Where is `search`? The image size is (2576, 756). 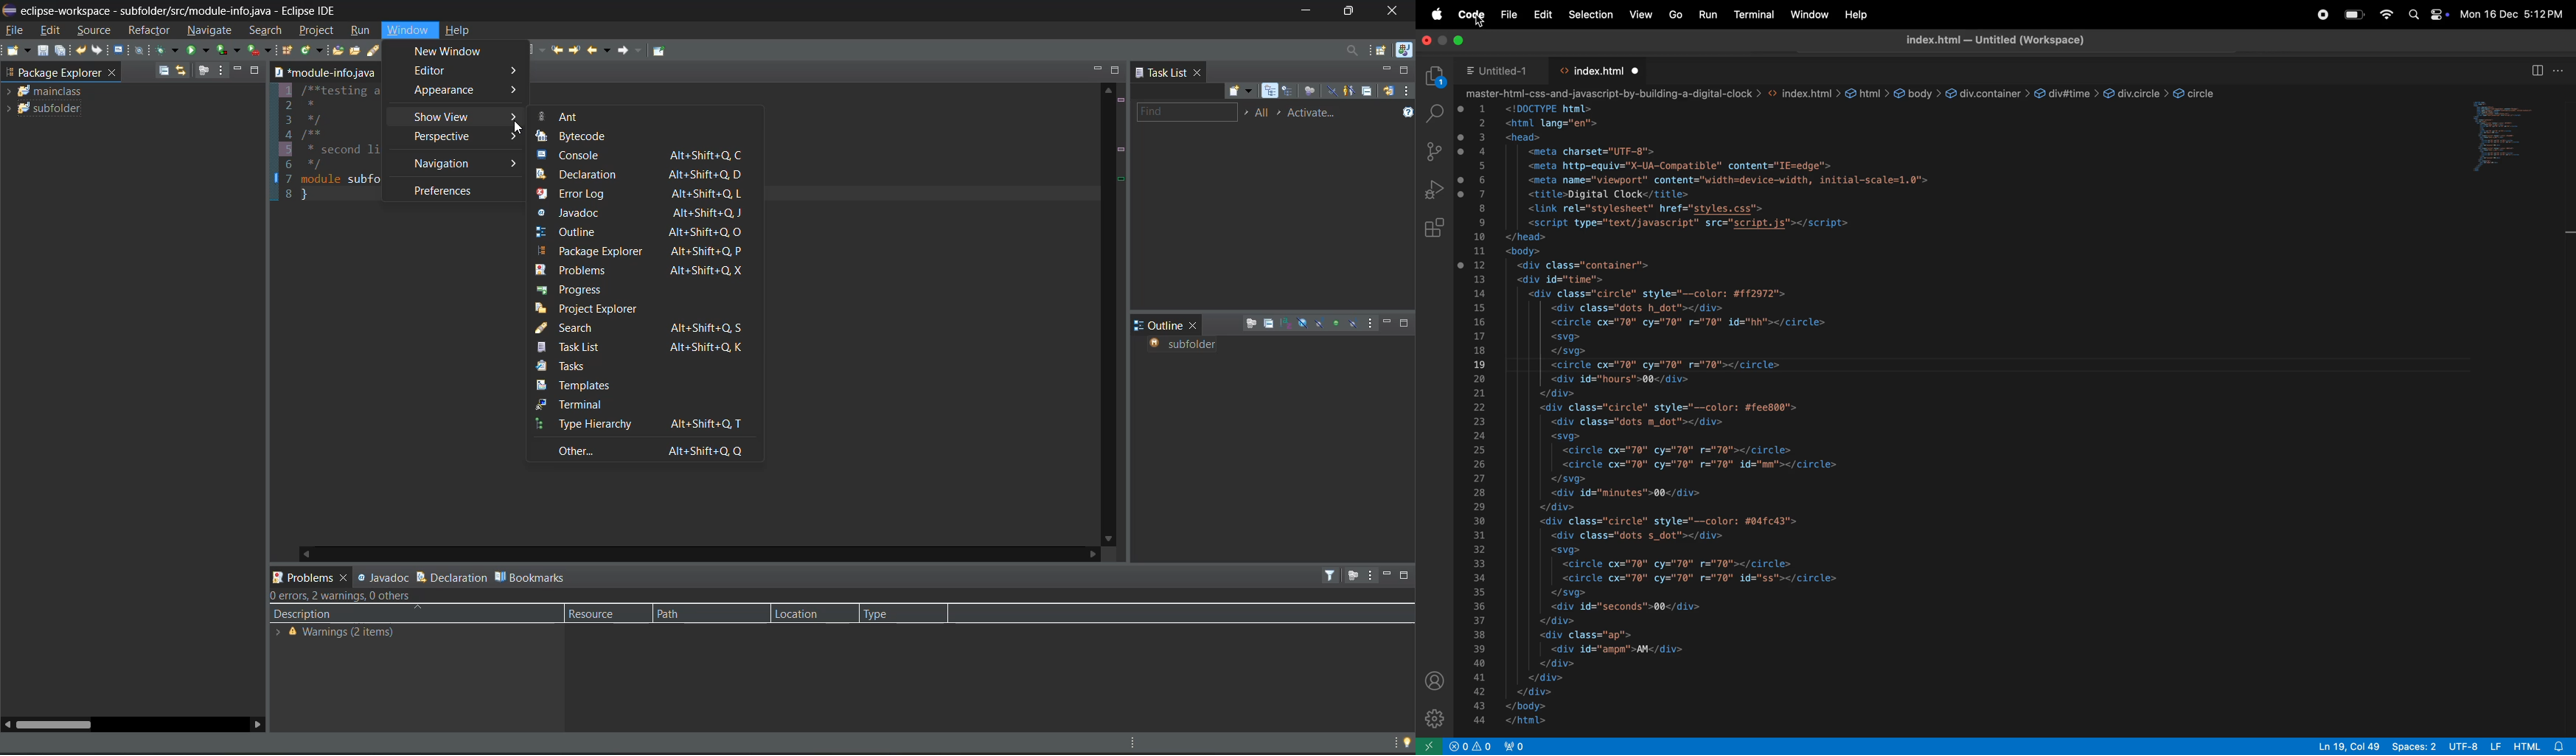 search is located at coordinates (268, 31).